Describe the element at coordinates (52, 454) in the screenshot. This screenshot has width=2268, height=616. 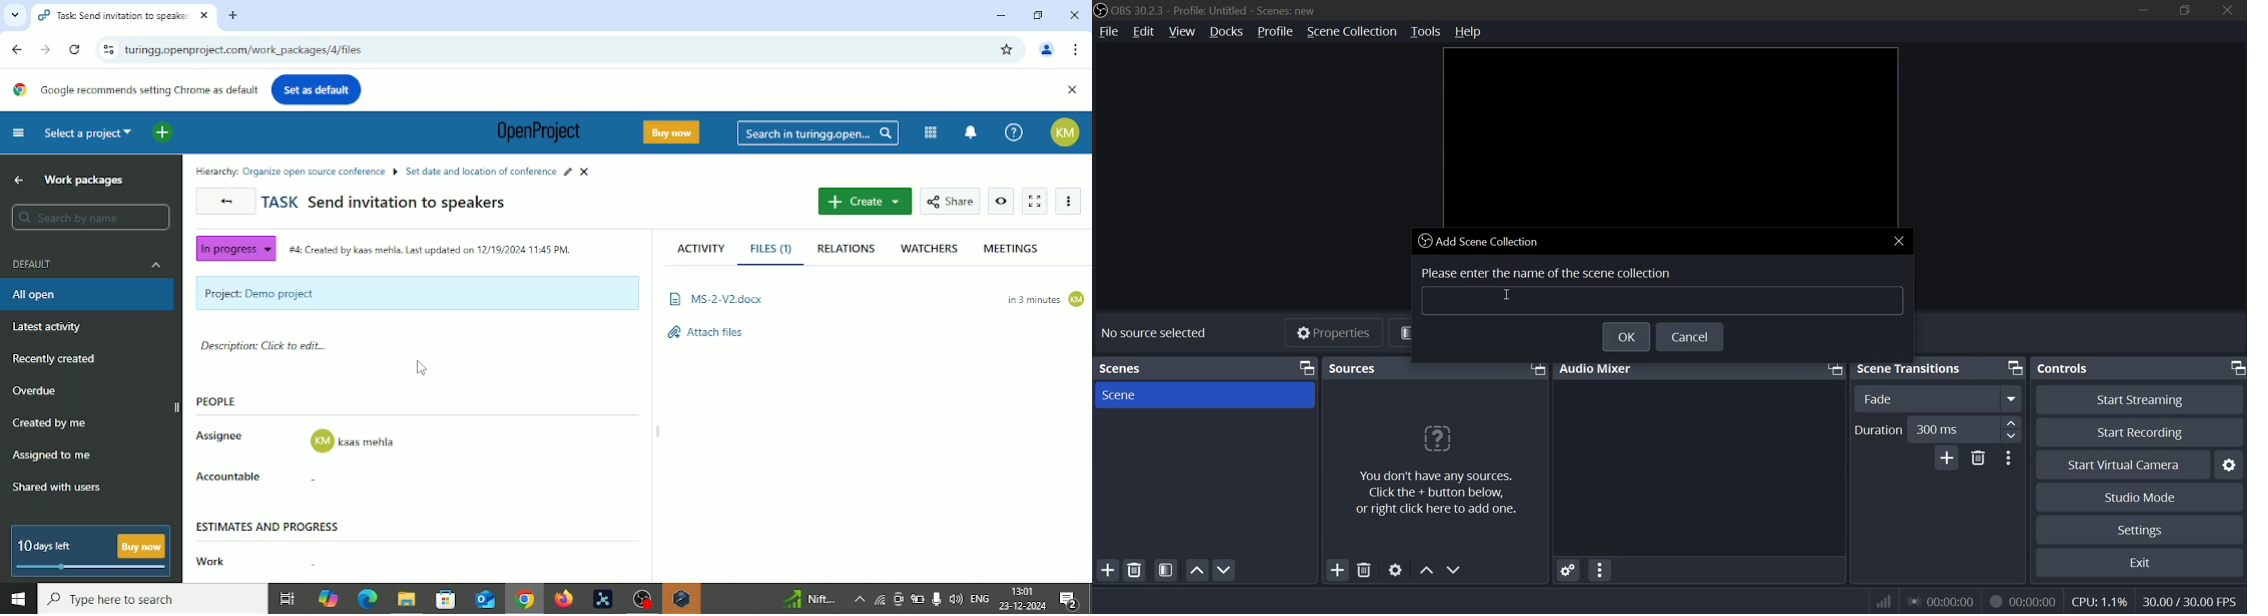
I see `Assigned to me` at that location.